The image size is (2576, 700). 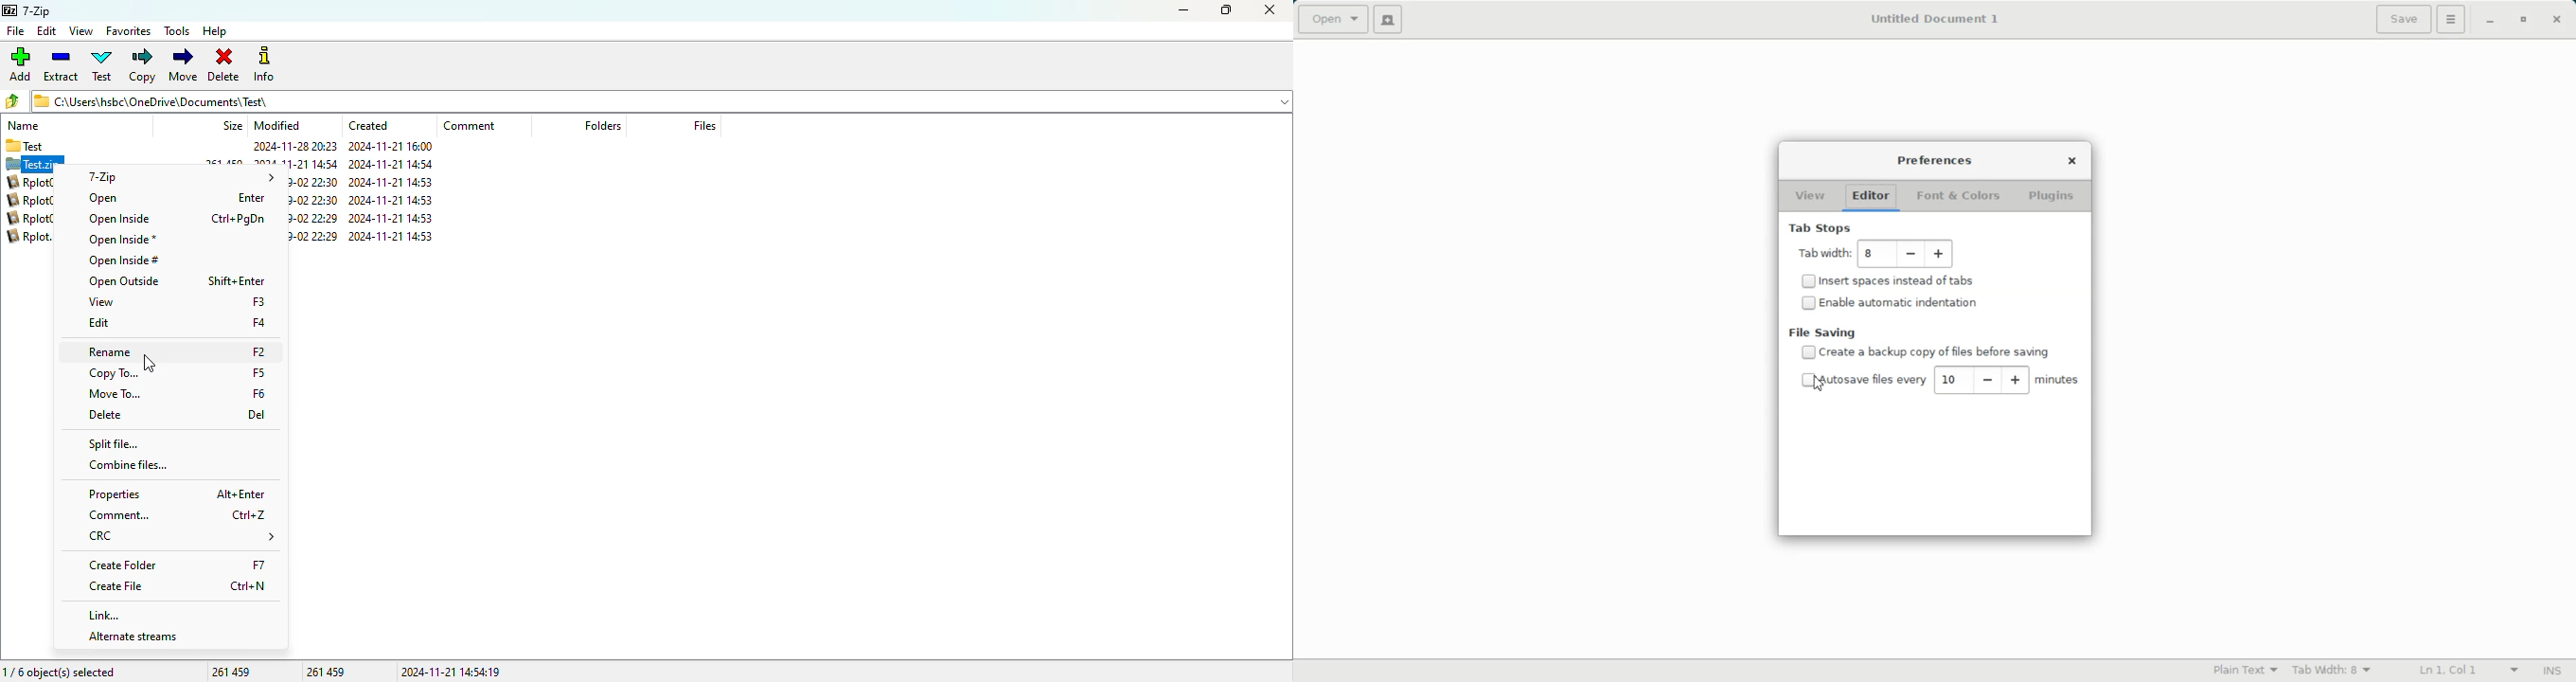 What do you see at coordinates (1824, 332) in the screenshot?
I see `File Saving` at bounding box center [1824, 332].